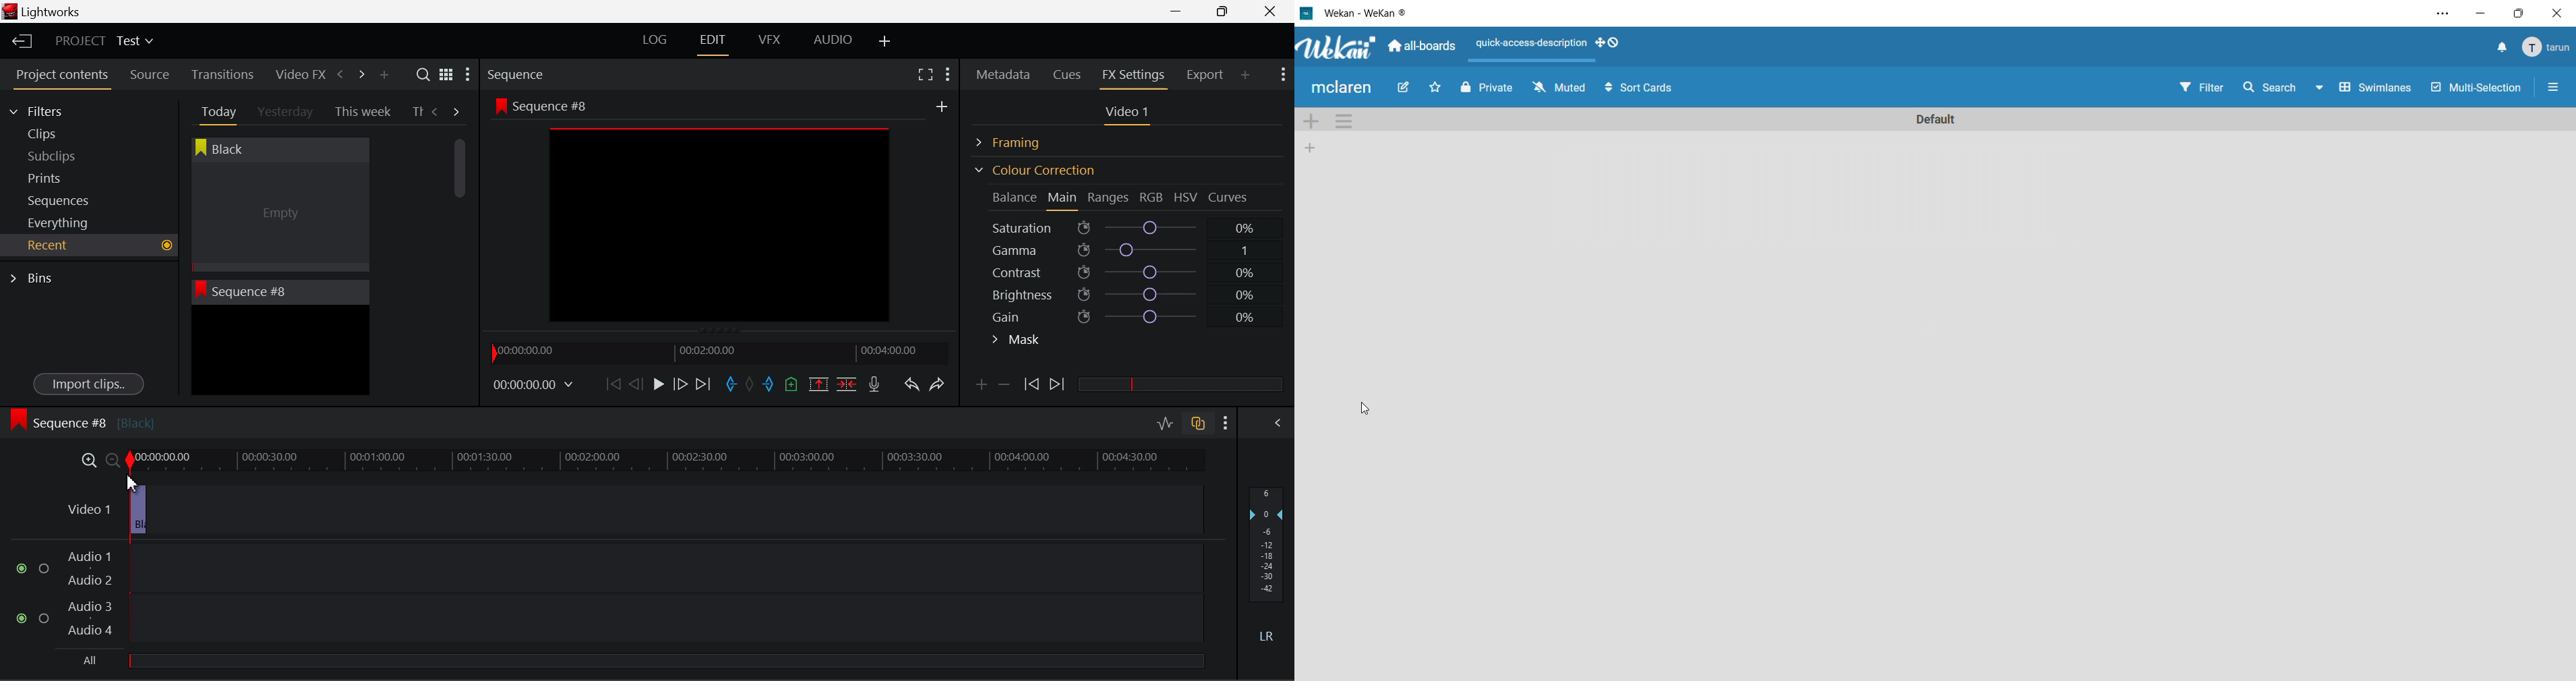 The image size is (2576, 700). I want to click on Next Panel, so click(359, 73).